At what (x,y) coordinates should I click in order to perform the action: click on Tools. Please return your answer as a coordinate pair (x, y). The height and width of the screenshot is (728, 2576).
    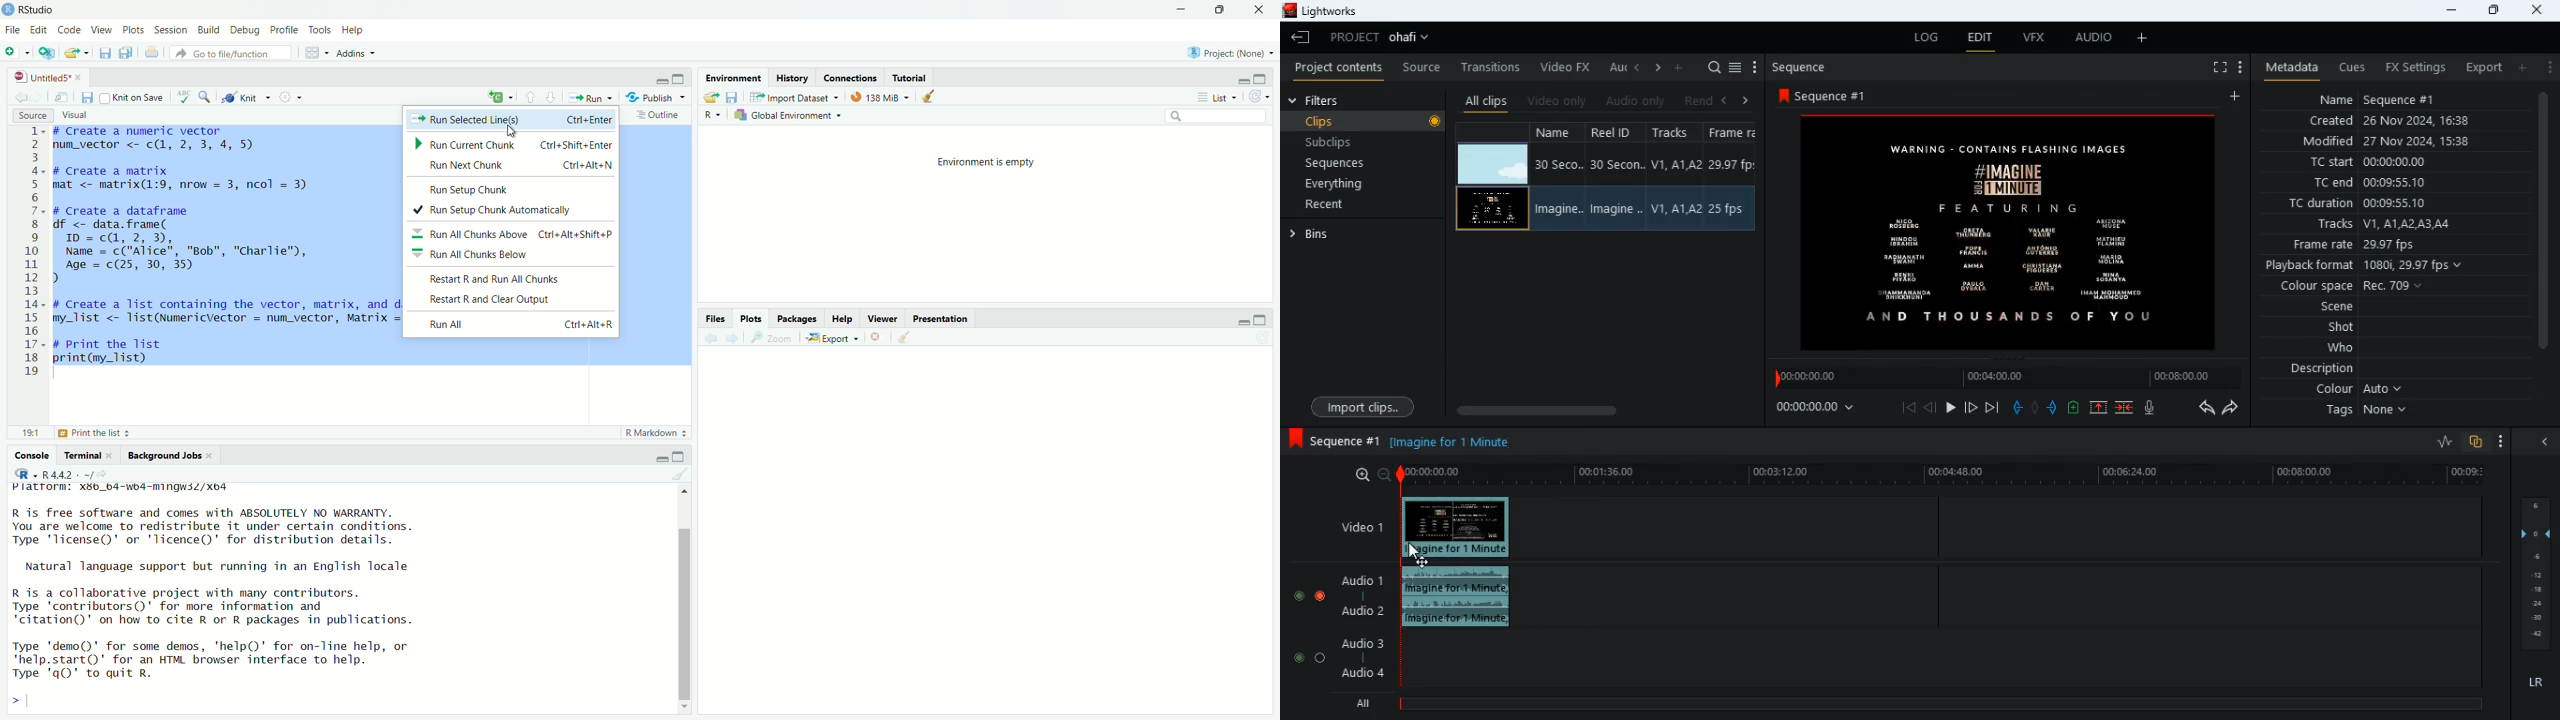
    Looking at the image, I should click on (319, 30).